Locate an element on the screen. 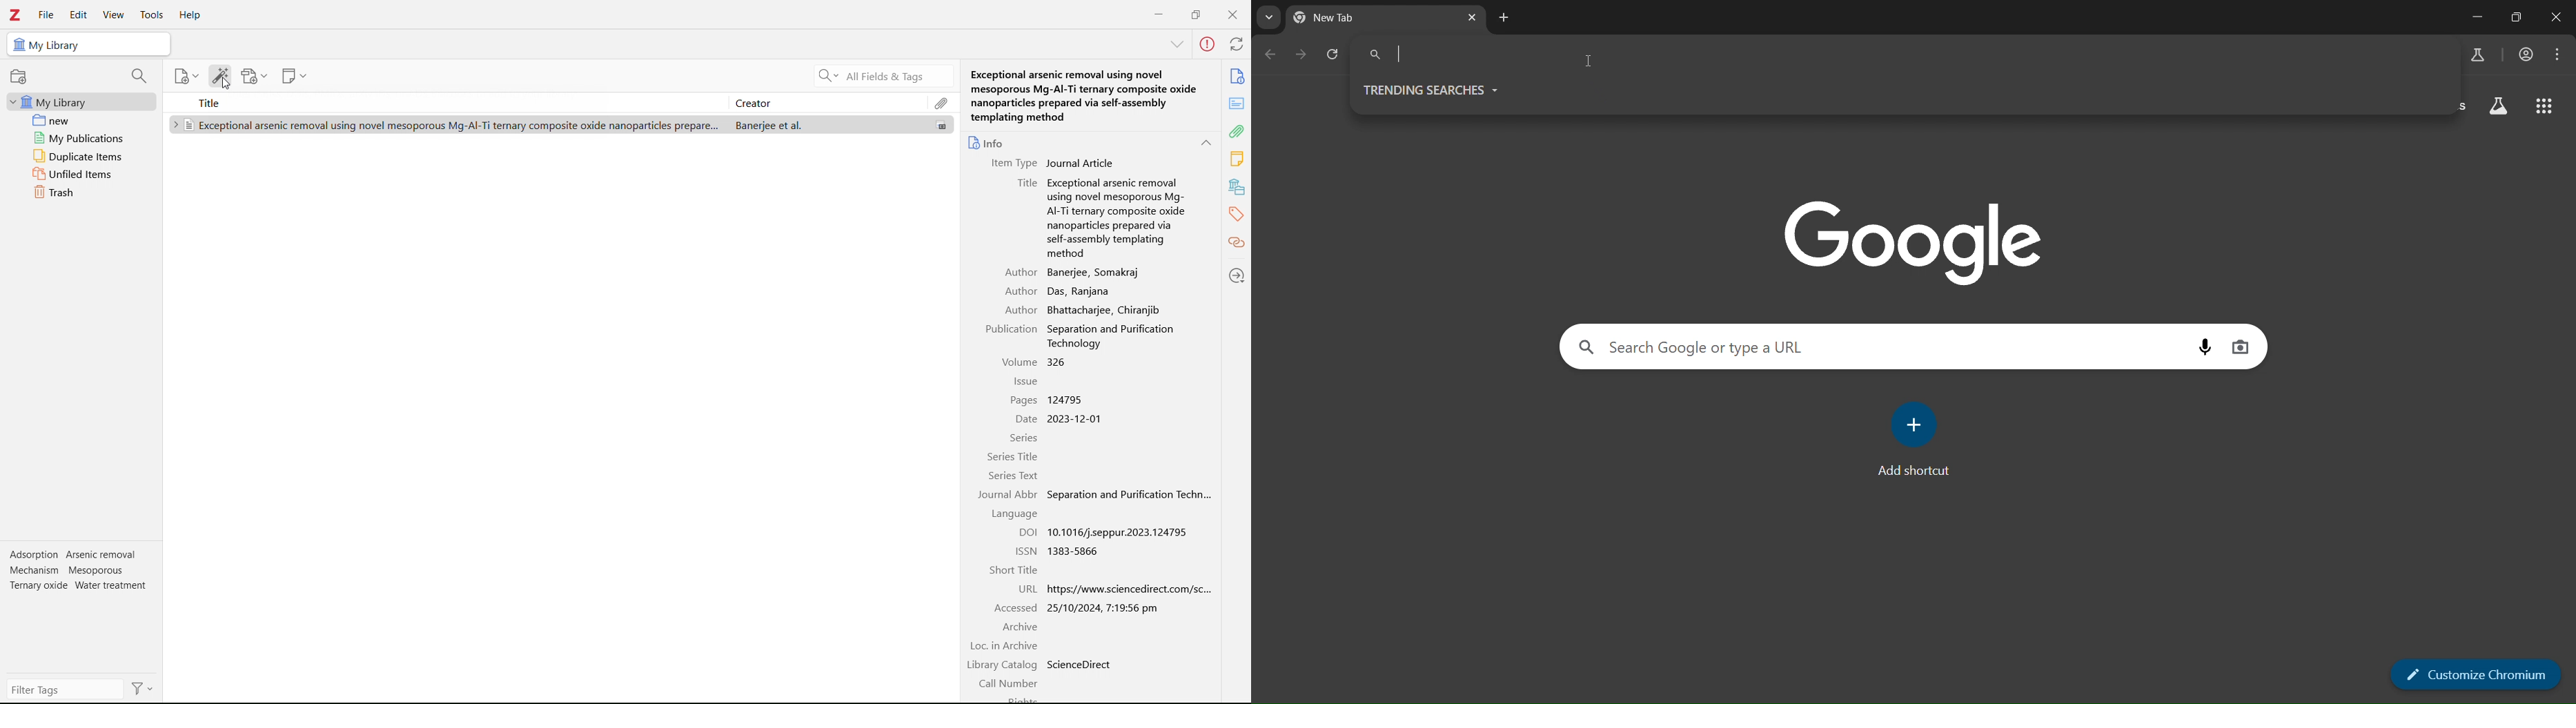 This screenshot has height=728, width=2576. cursor is located at coordinates (1592, 61).